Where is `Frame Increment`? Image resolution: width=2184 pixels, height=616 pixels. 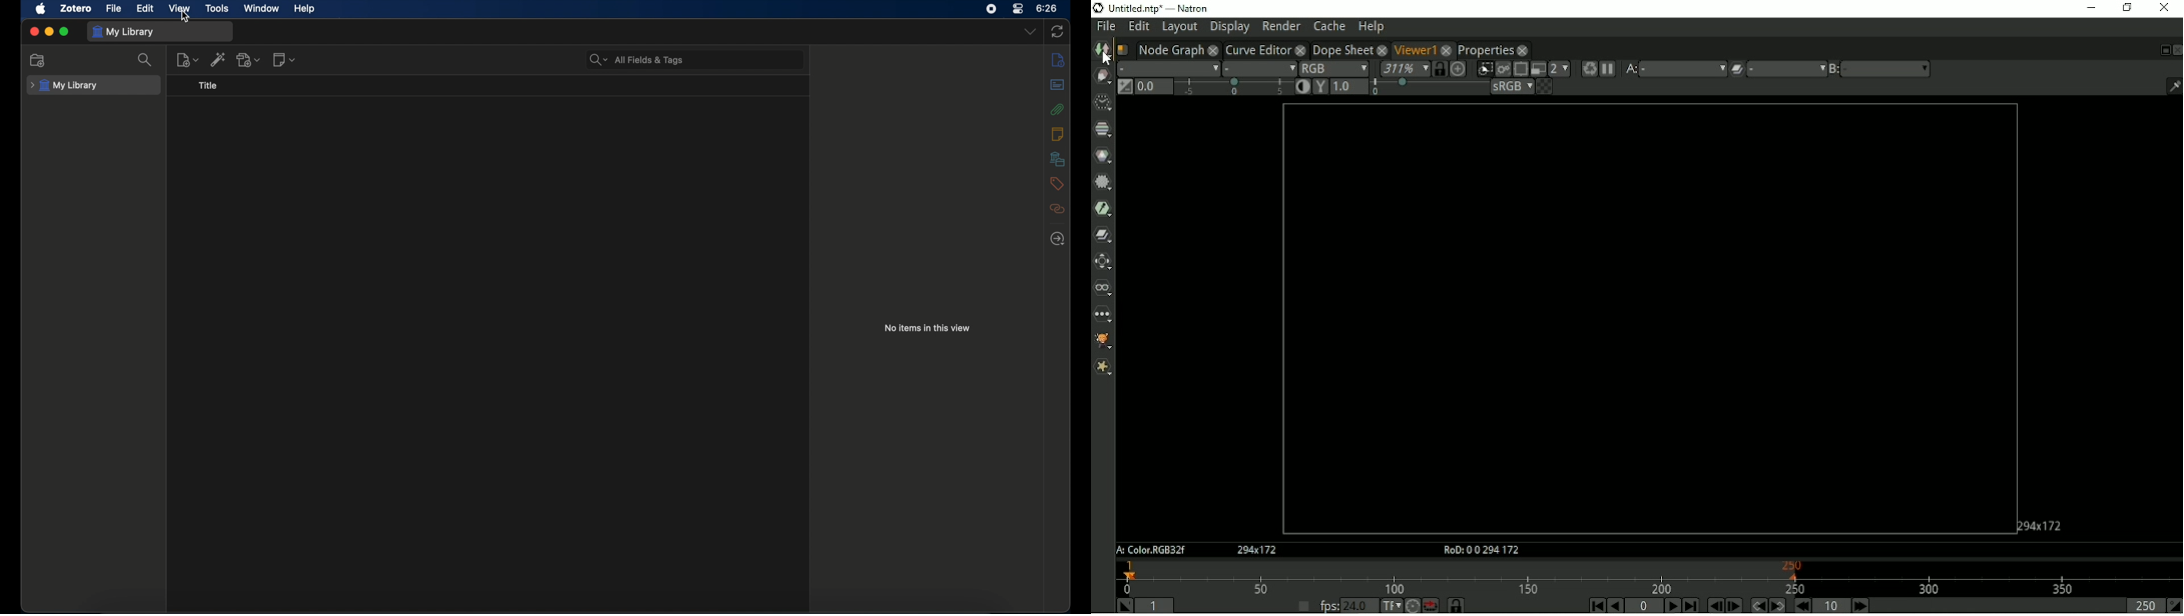 Frame Increment is located at coordinates (1829, 605).